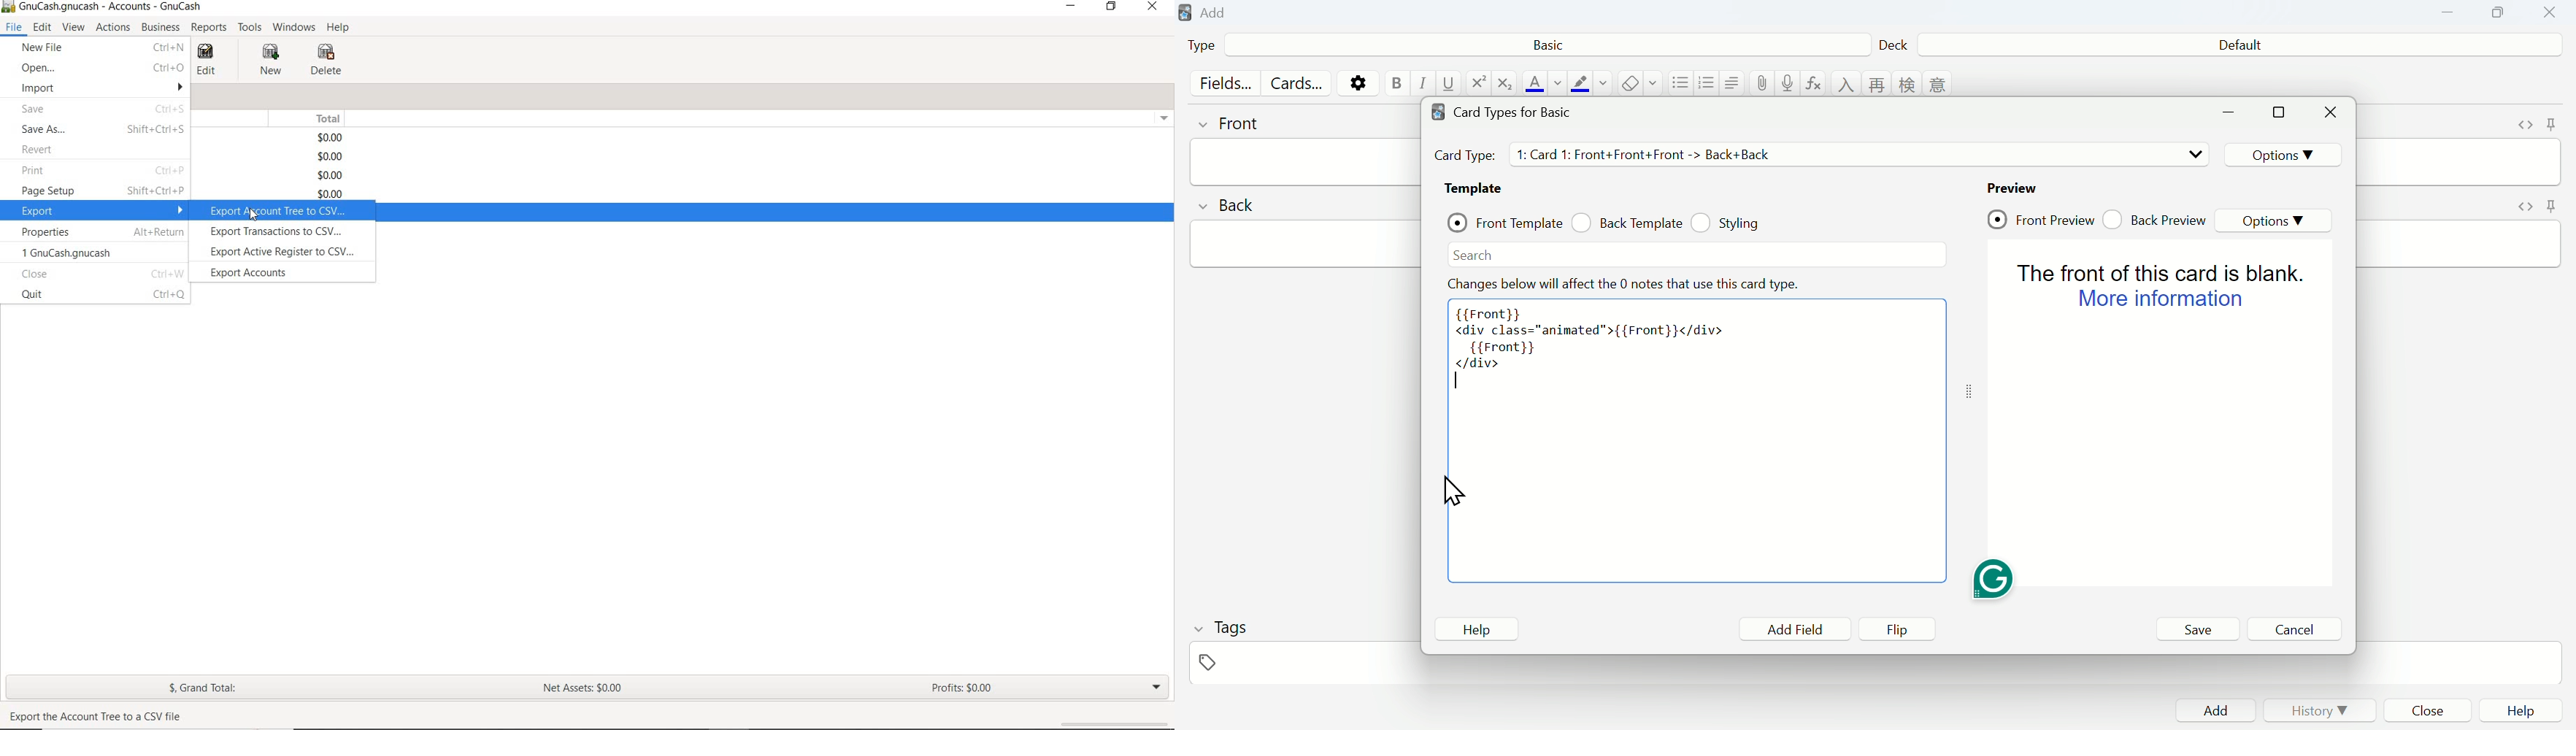  I want to click on ordered list, so click(1707, 83).